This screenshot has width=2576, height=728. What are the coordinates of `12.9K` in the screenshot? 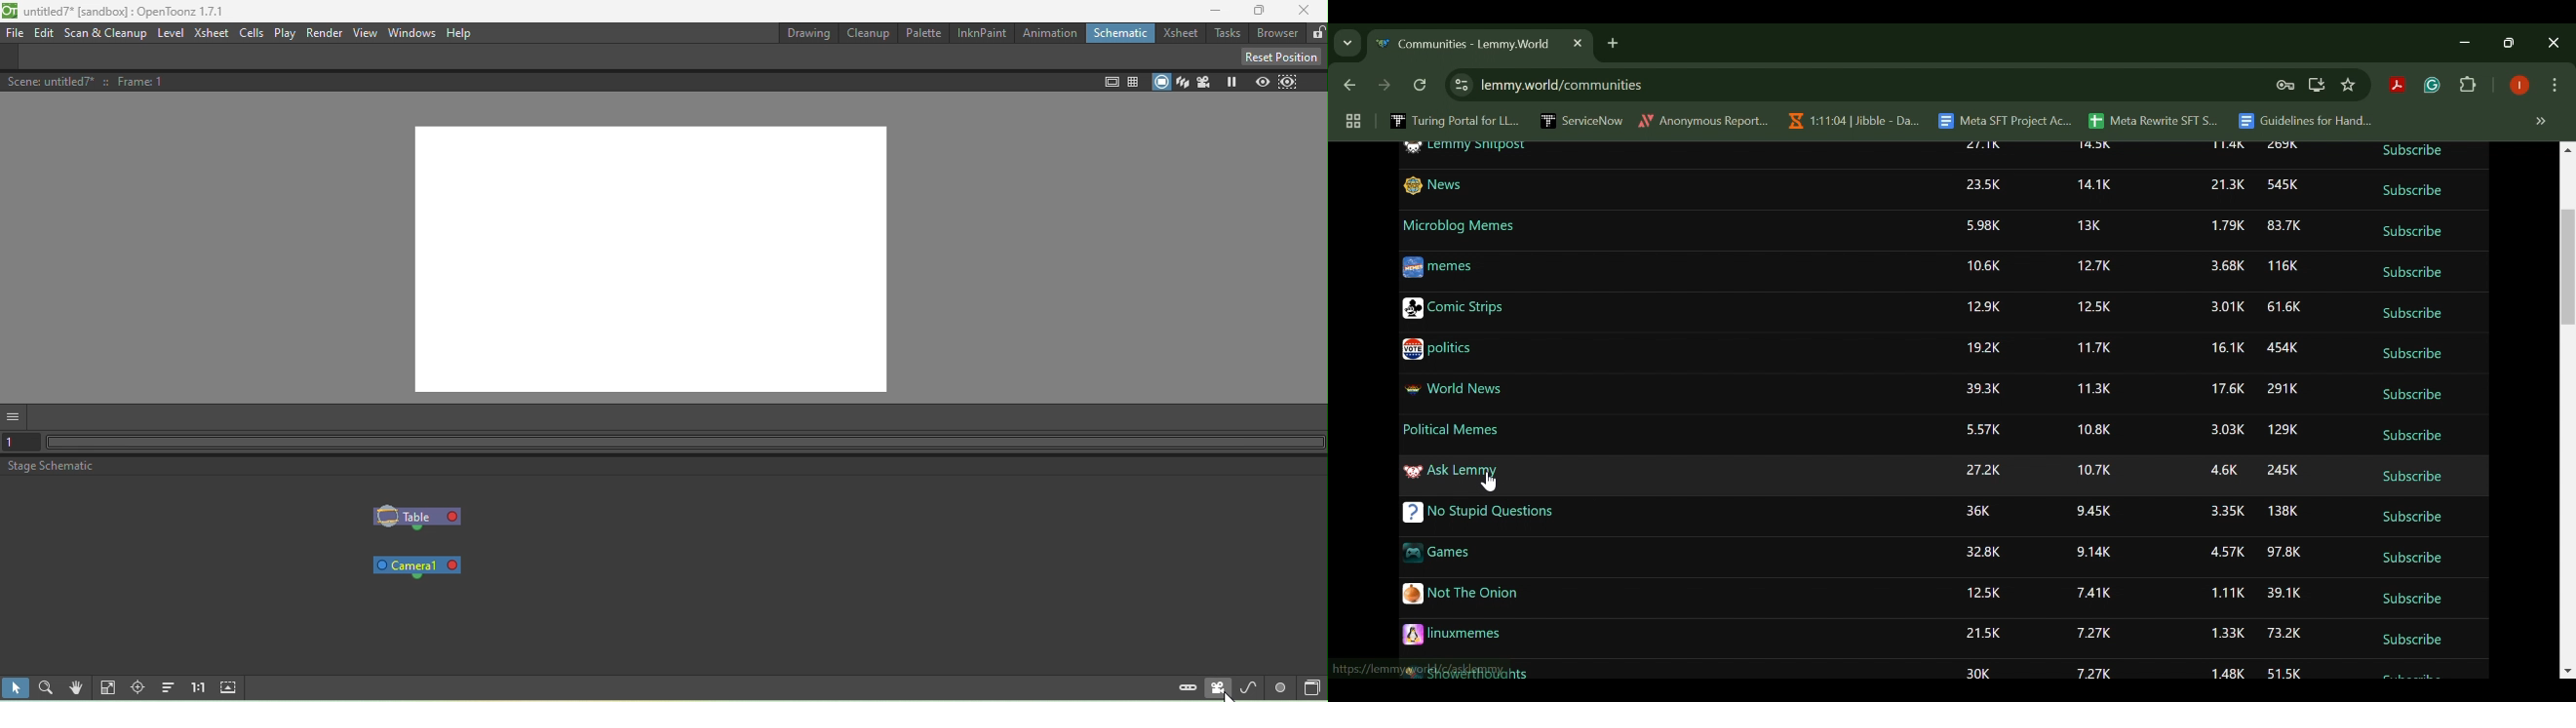 It's located at (1984, 305).